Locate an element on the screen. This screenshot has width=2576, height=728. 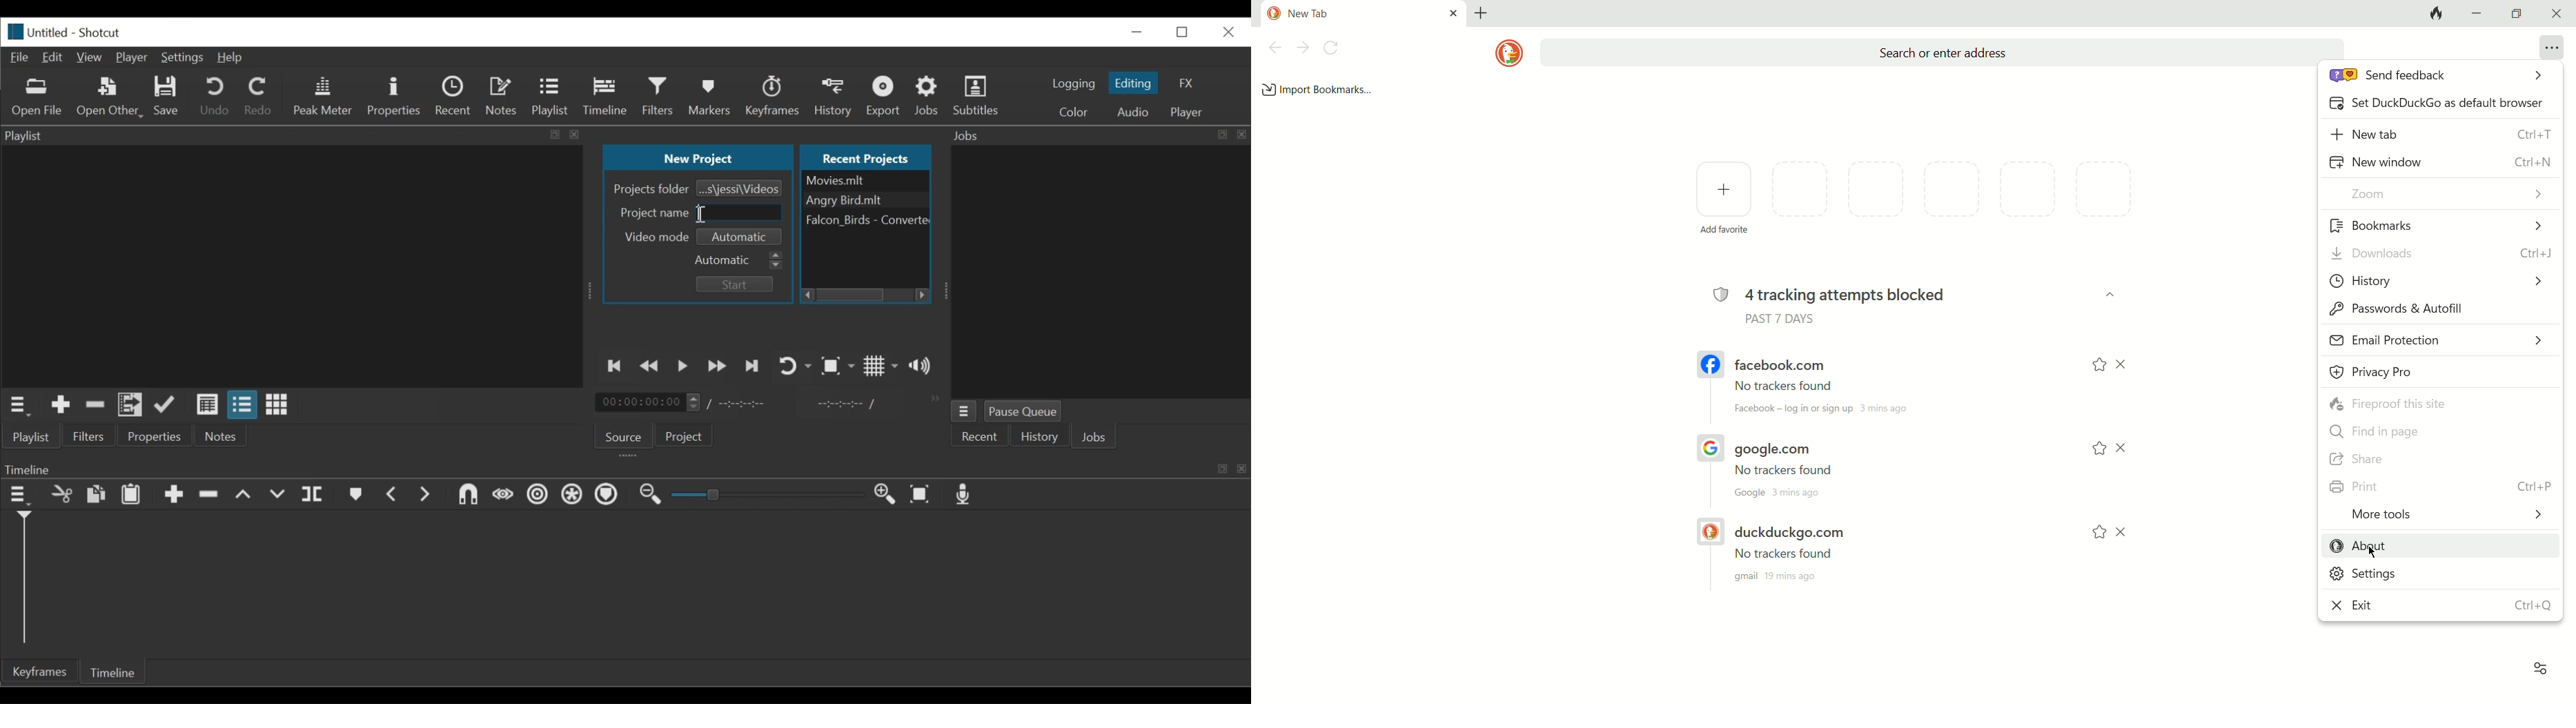
View as icons is located at coordinates (279, 405).